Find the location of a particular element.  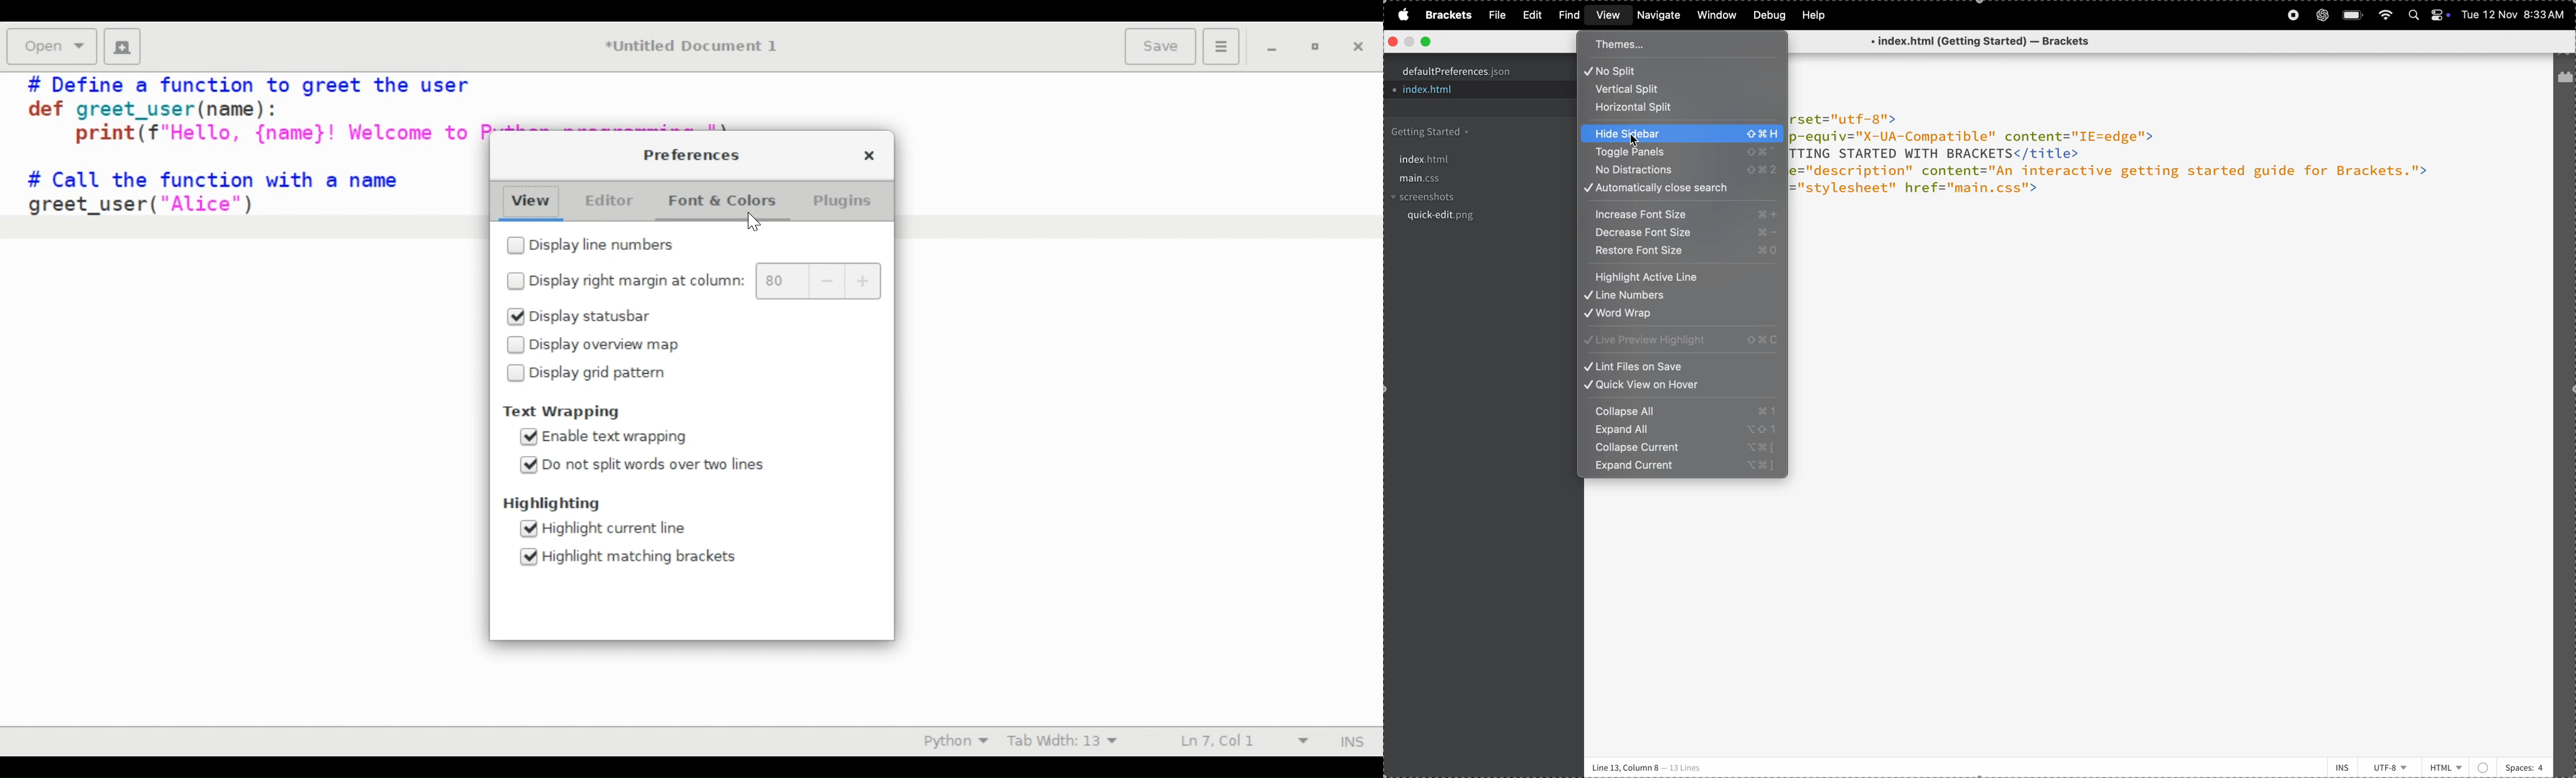

toggle panels is located at coordinates (1679, 153).